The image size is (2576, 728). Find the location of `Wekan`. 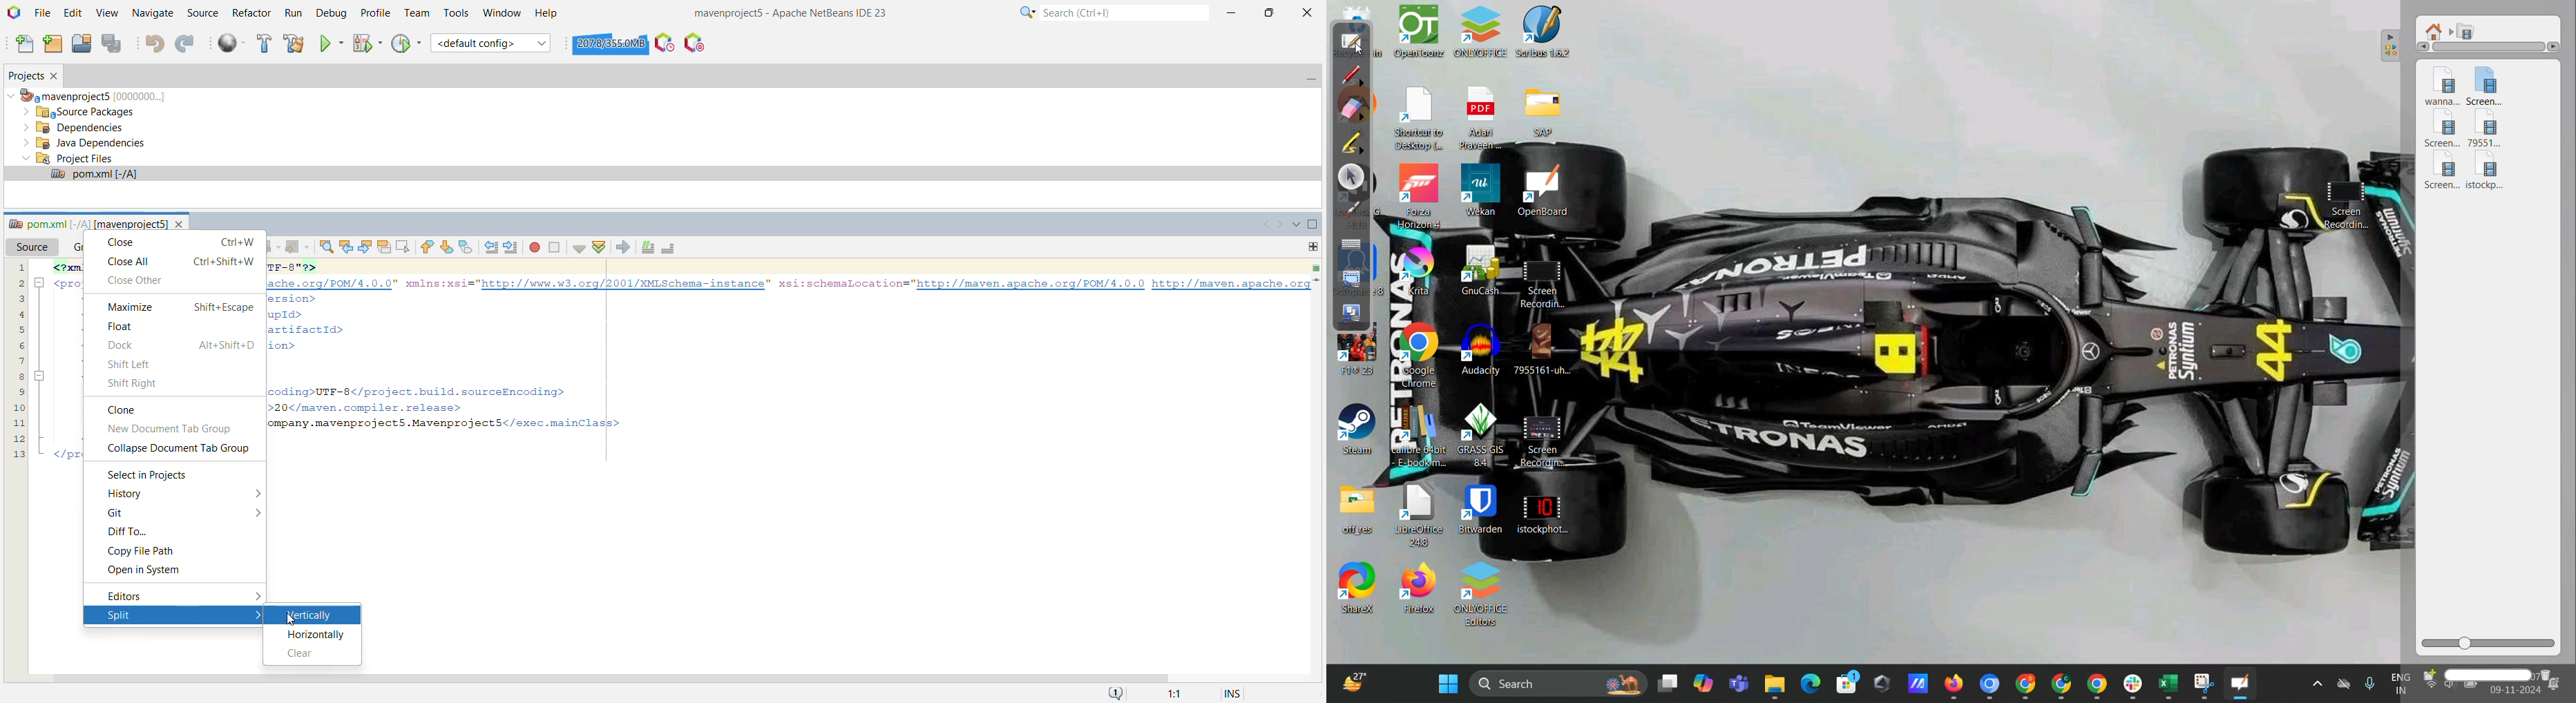

Wekan is located at coordinates (1482, 191).